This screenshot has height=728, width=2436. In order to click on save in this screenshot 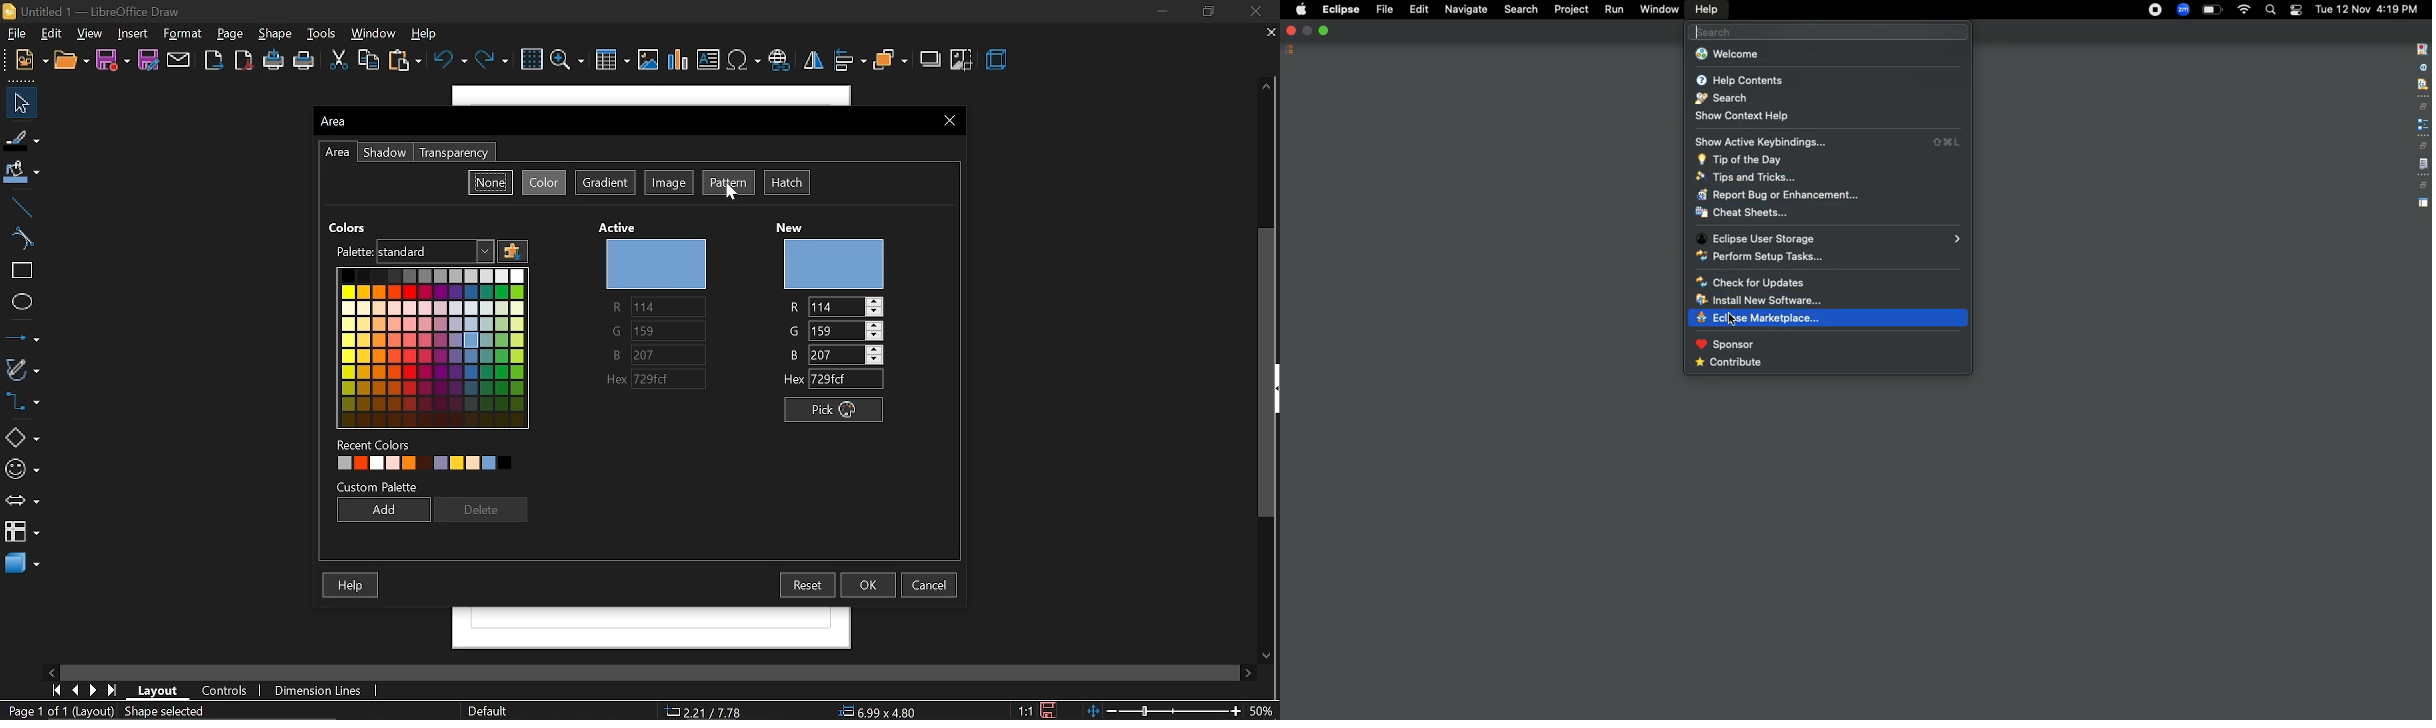, I will do `click(1049, 707)`.